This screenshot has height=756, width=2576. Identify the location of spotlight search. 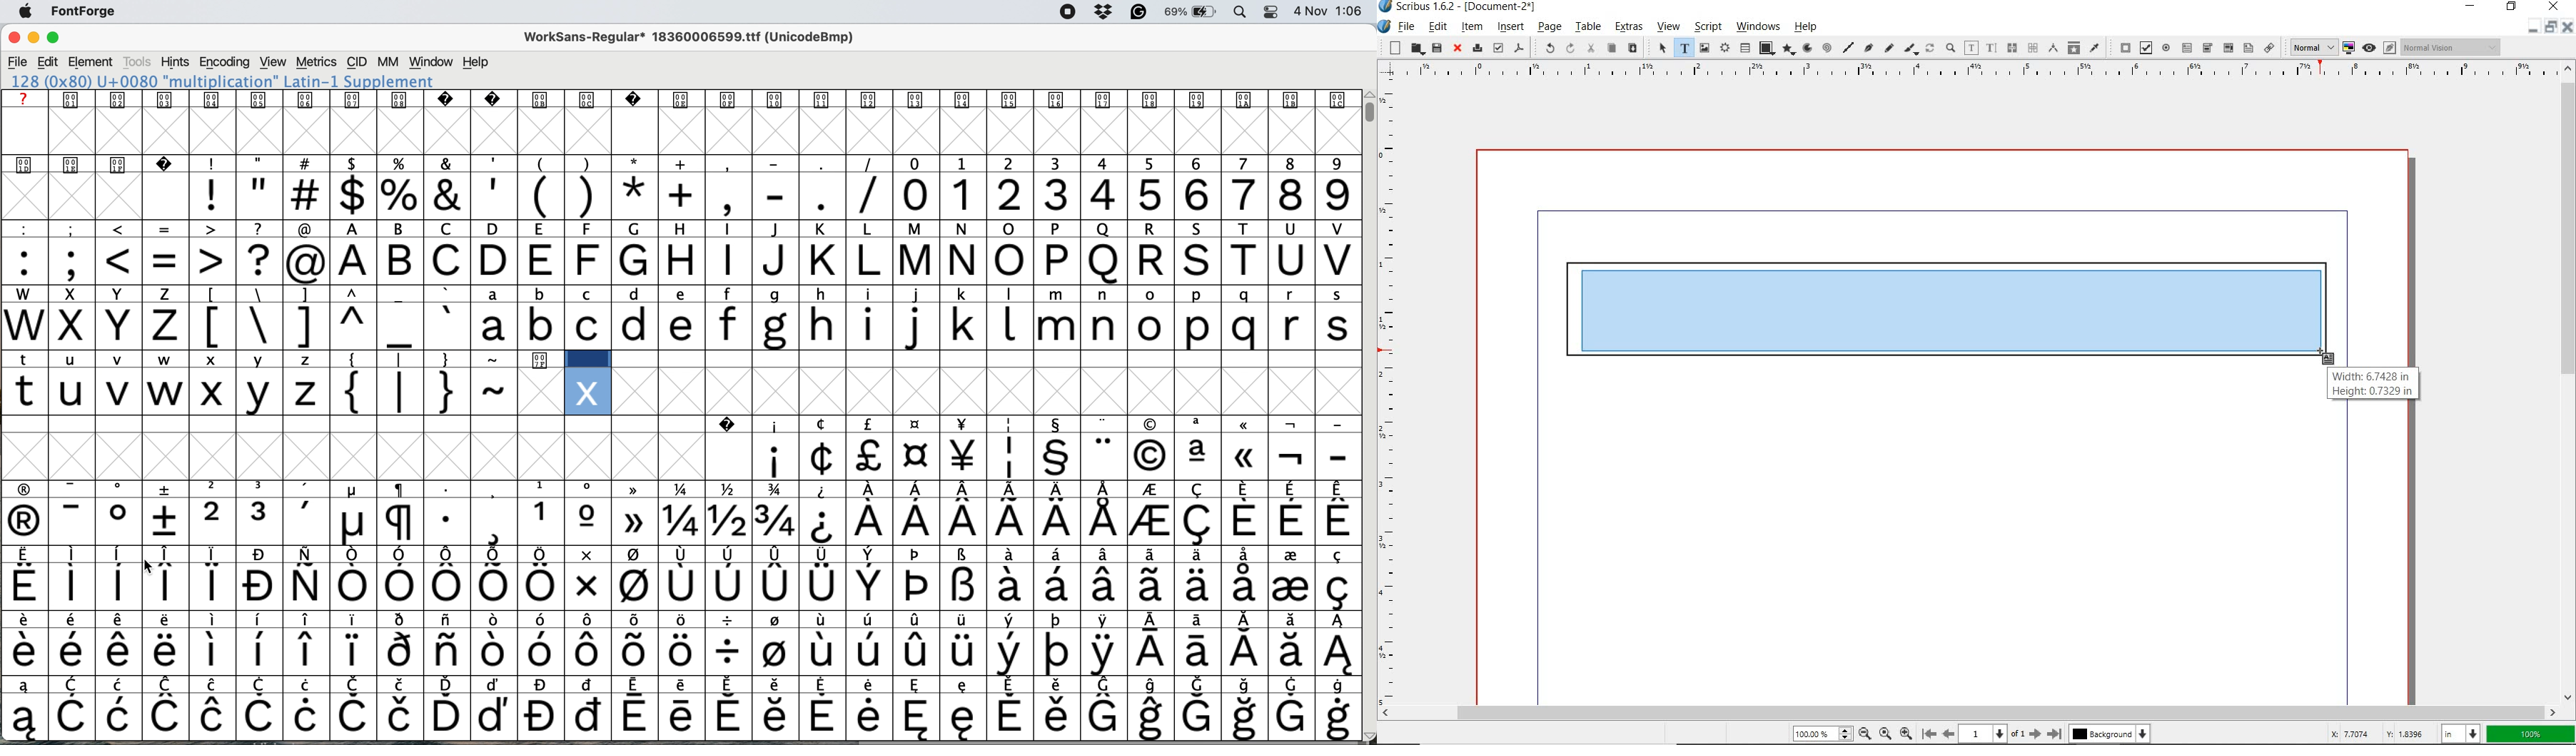
(1240, 13).